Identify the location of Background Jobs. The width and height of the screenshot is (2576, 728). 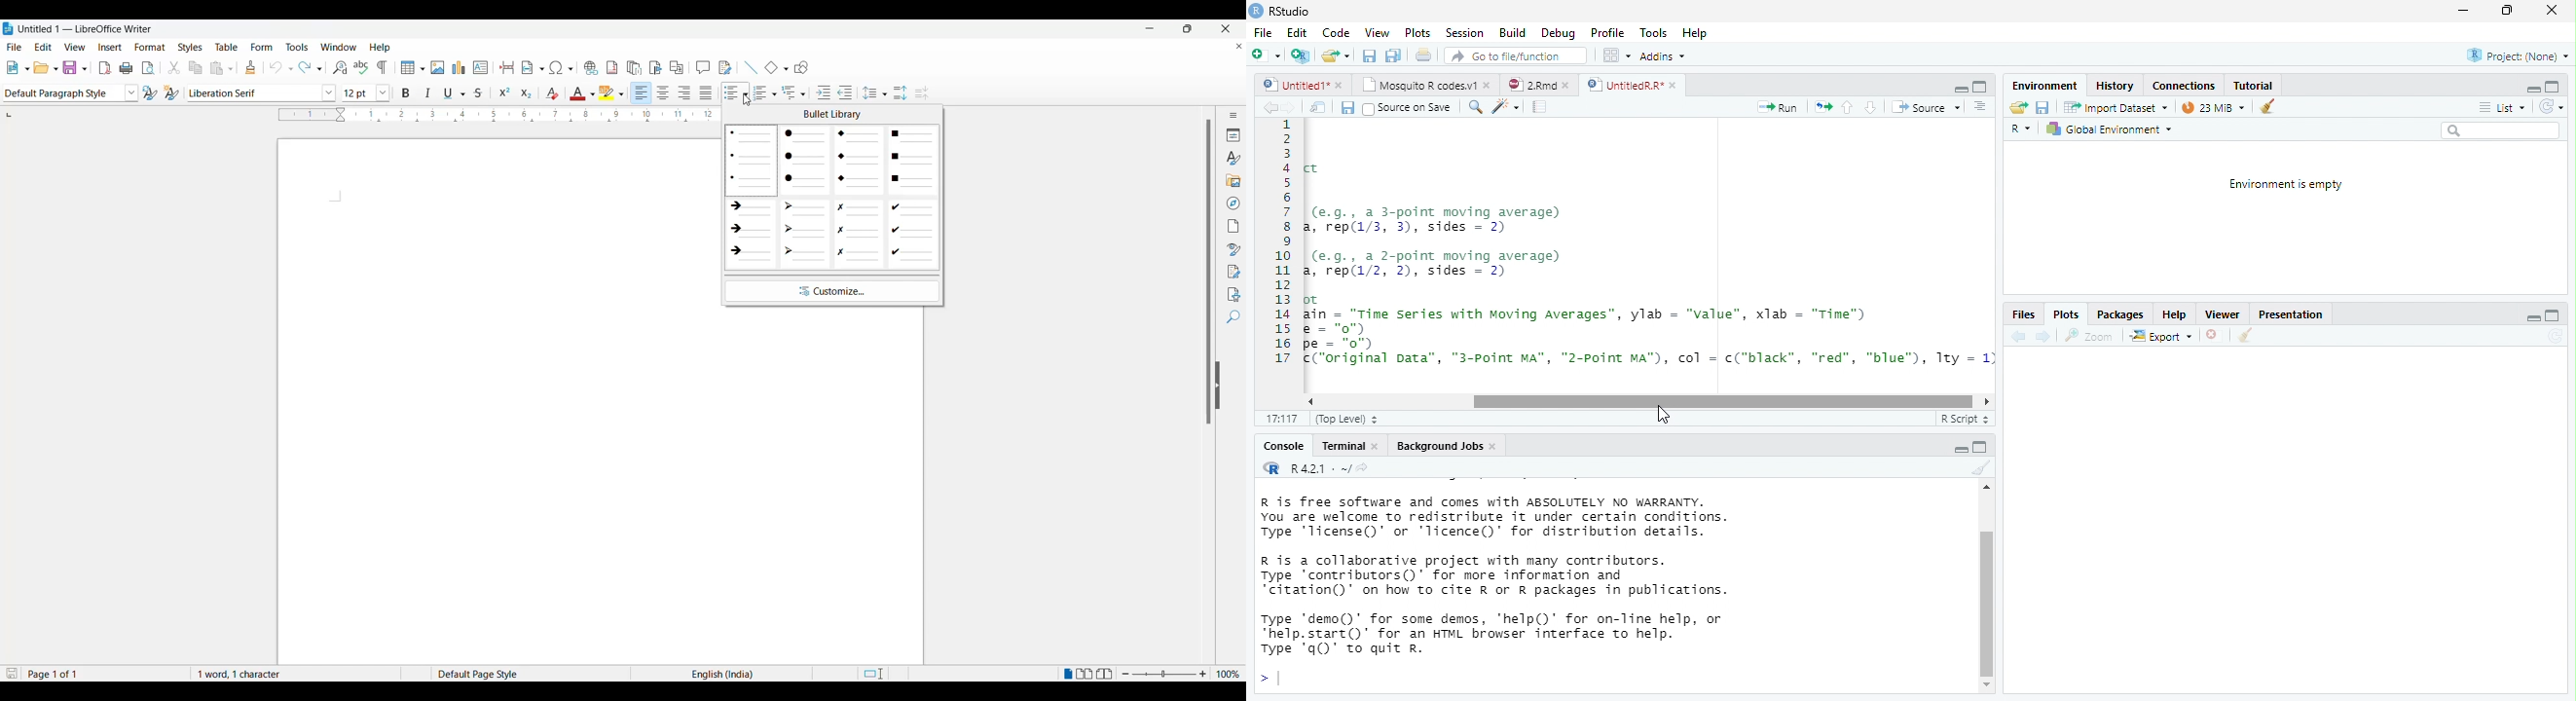
(1438, 446).